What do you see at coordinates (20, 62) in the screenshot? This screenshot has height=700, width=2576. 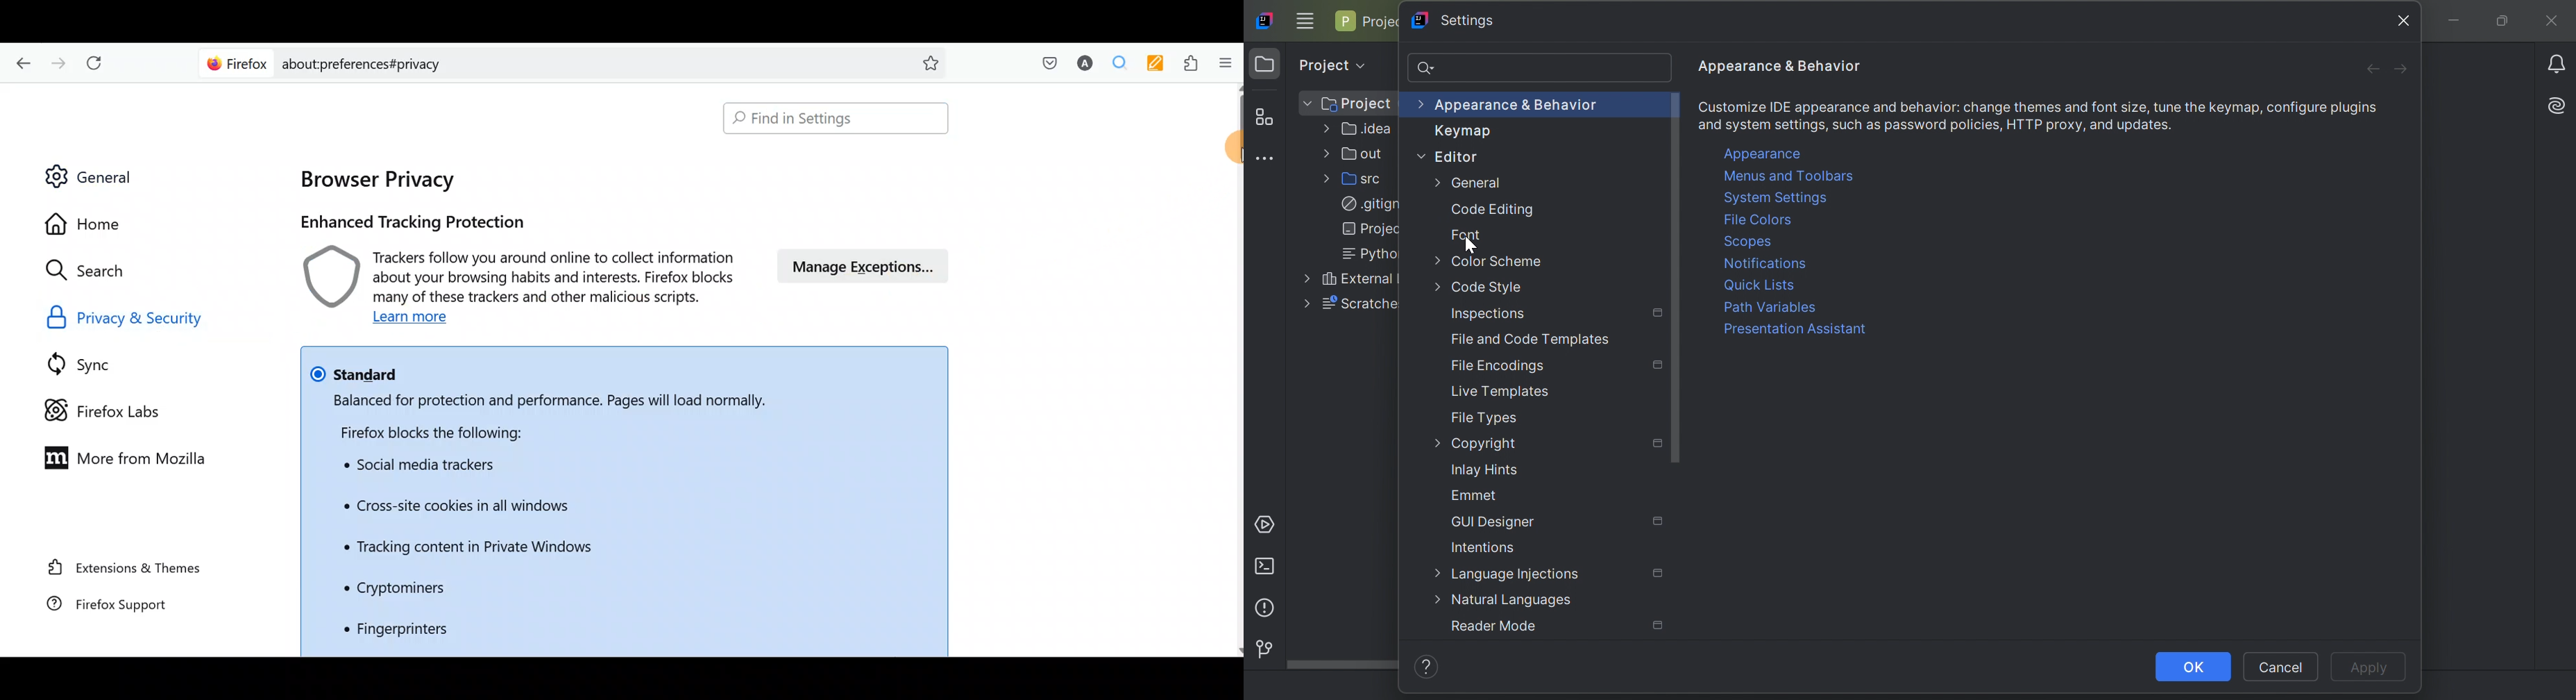 I see `Go back one page` at bounding box center [20, 62].